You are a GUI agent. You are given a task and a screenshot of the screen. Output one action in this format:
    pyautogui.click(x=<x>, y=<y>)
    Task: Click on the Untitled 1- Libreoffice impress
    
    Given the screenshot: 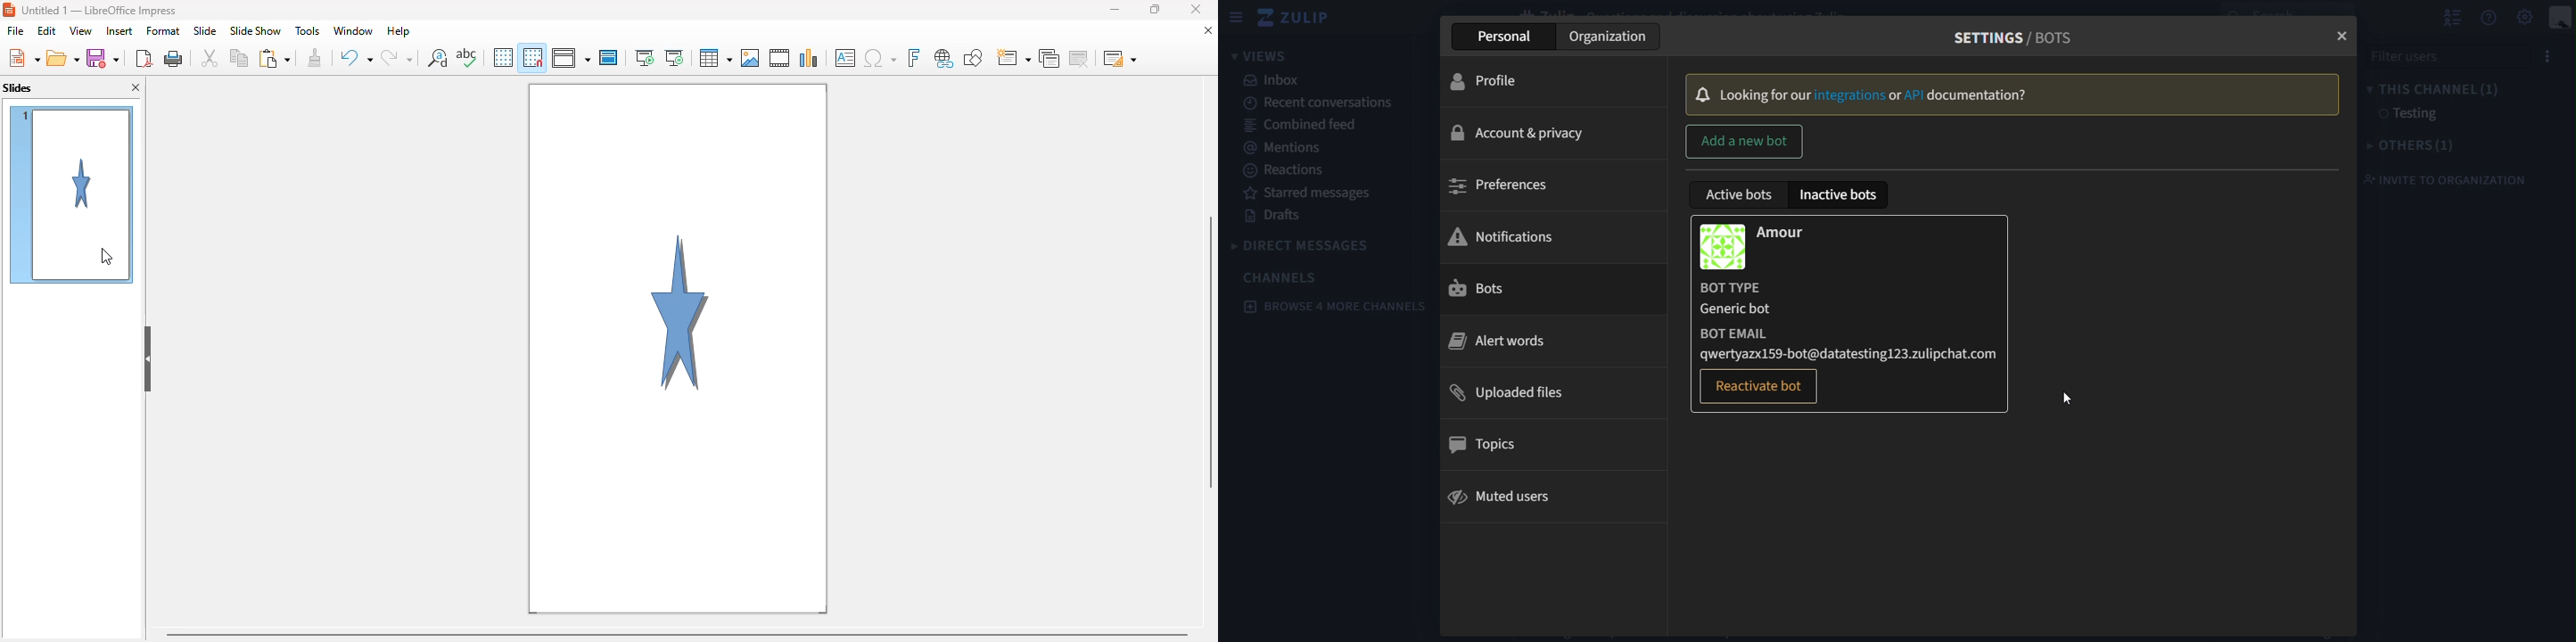 What is the action you would take?
    pyautogui.click(x=99, y=10)
    